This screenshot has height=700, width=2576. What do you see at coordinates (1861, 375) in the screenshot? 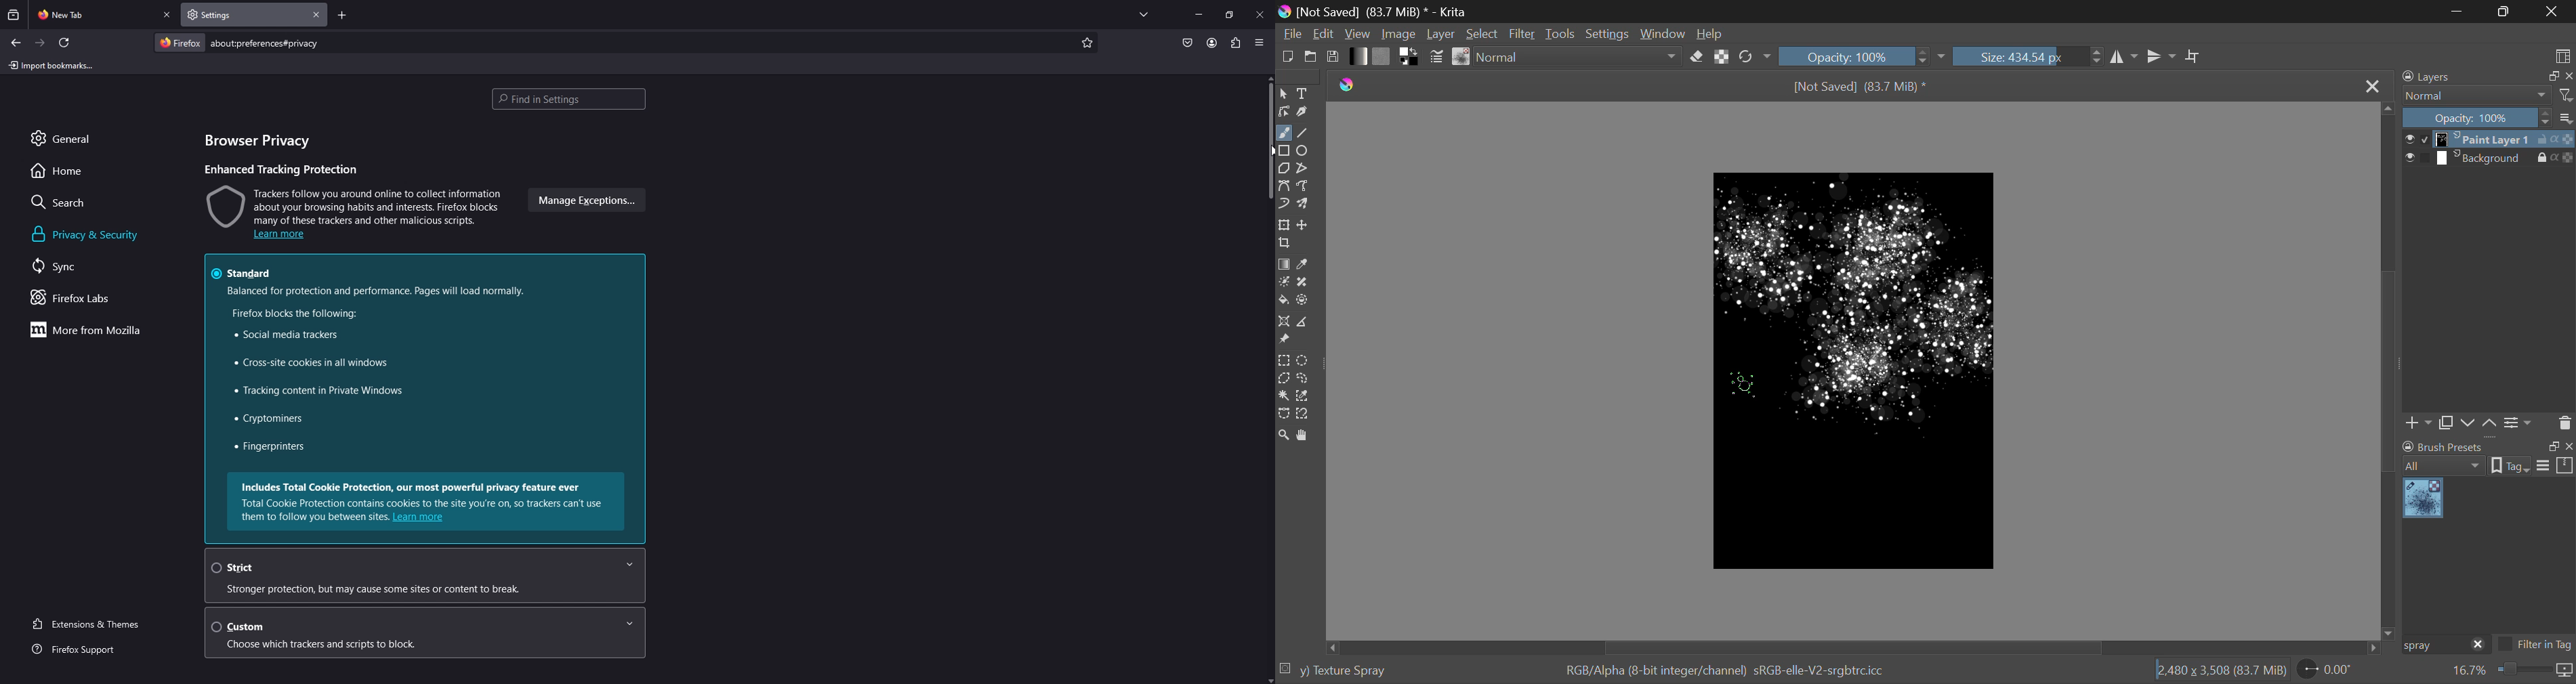
I see `Brush Stroke Added` at bounding box center [1861, 375].